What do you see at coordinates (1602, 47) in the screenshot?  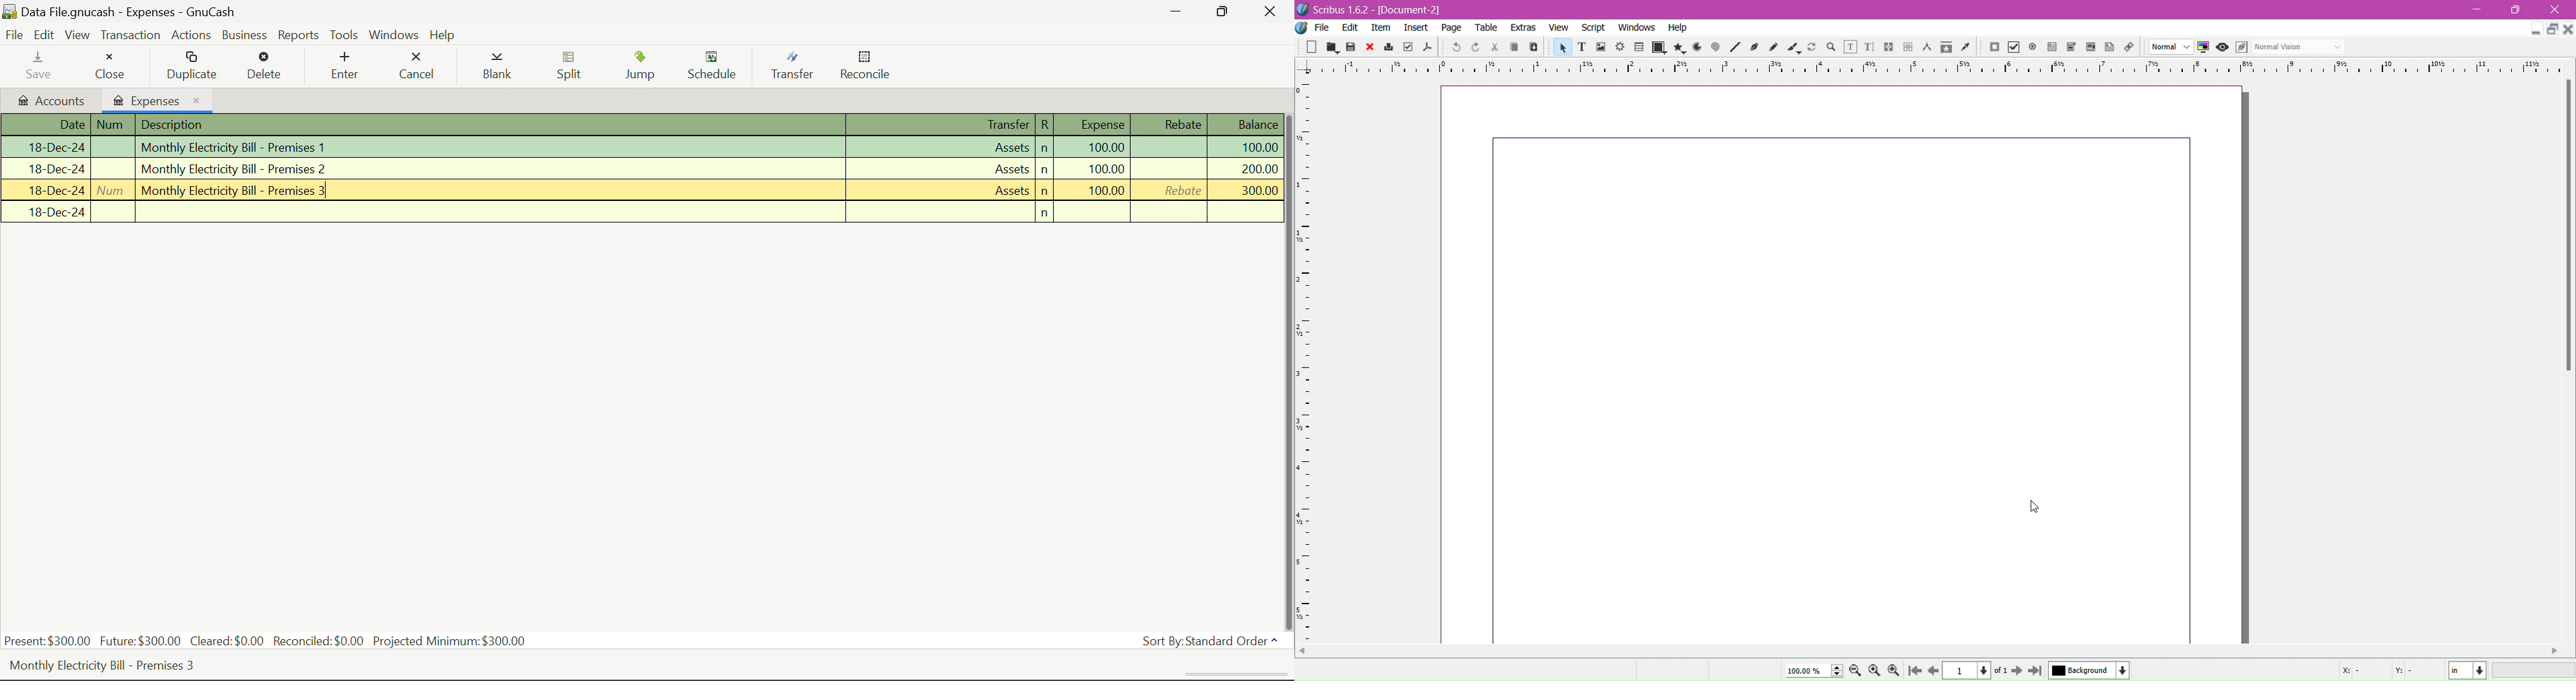 I see `add image` at bounding box center [1602, 47].